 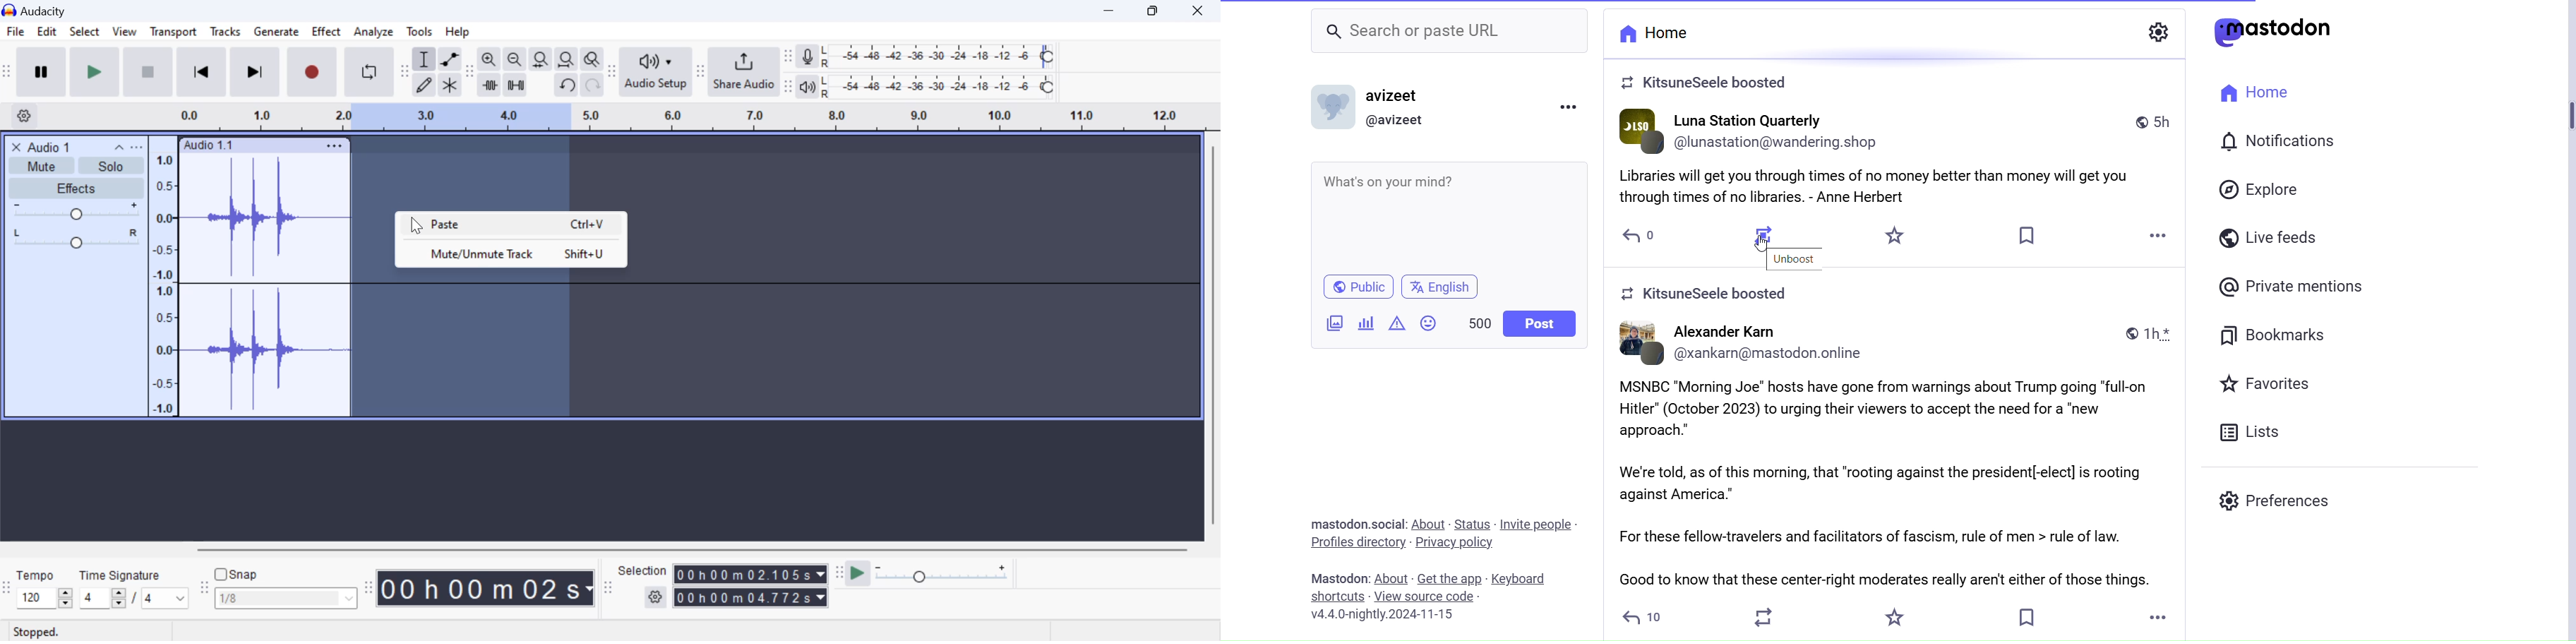 What do you see at coordinates (1339, 577) in the screenshot?
I see `Mastodon` at bounding box center [1339, 577].